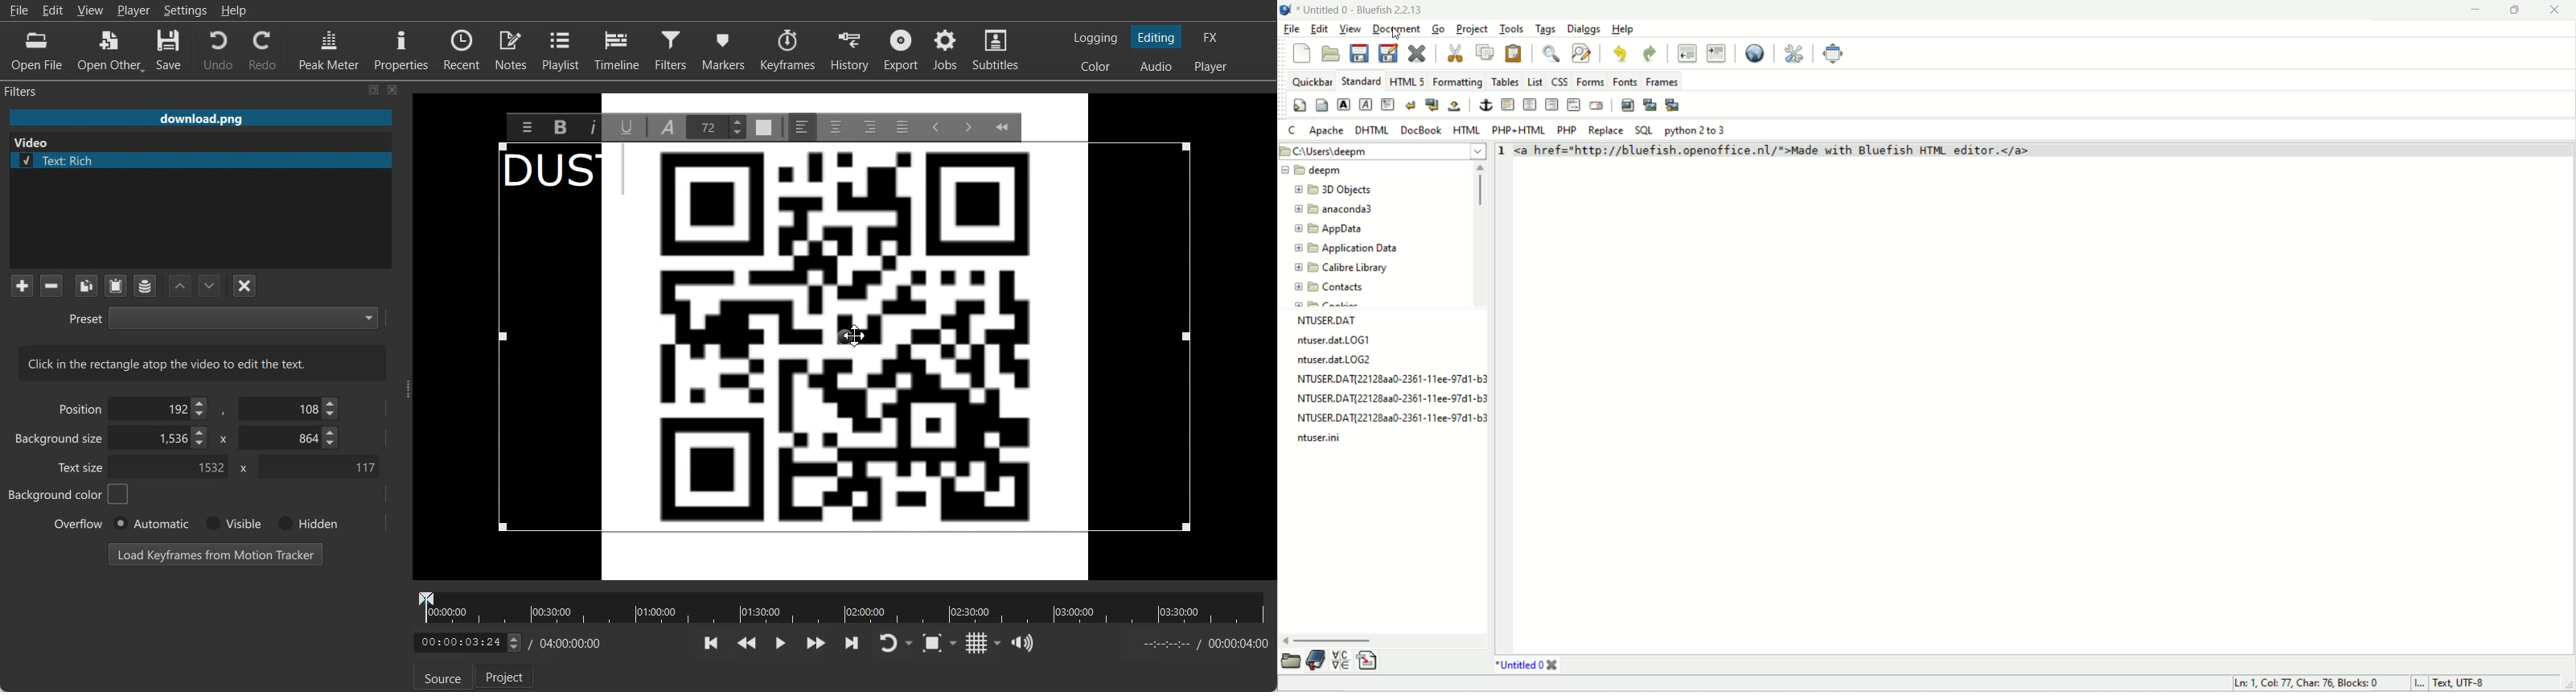  Describe the element at coordinates (903, 50) in the screenshot. I see `Export` at that location.